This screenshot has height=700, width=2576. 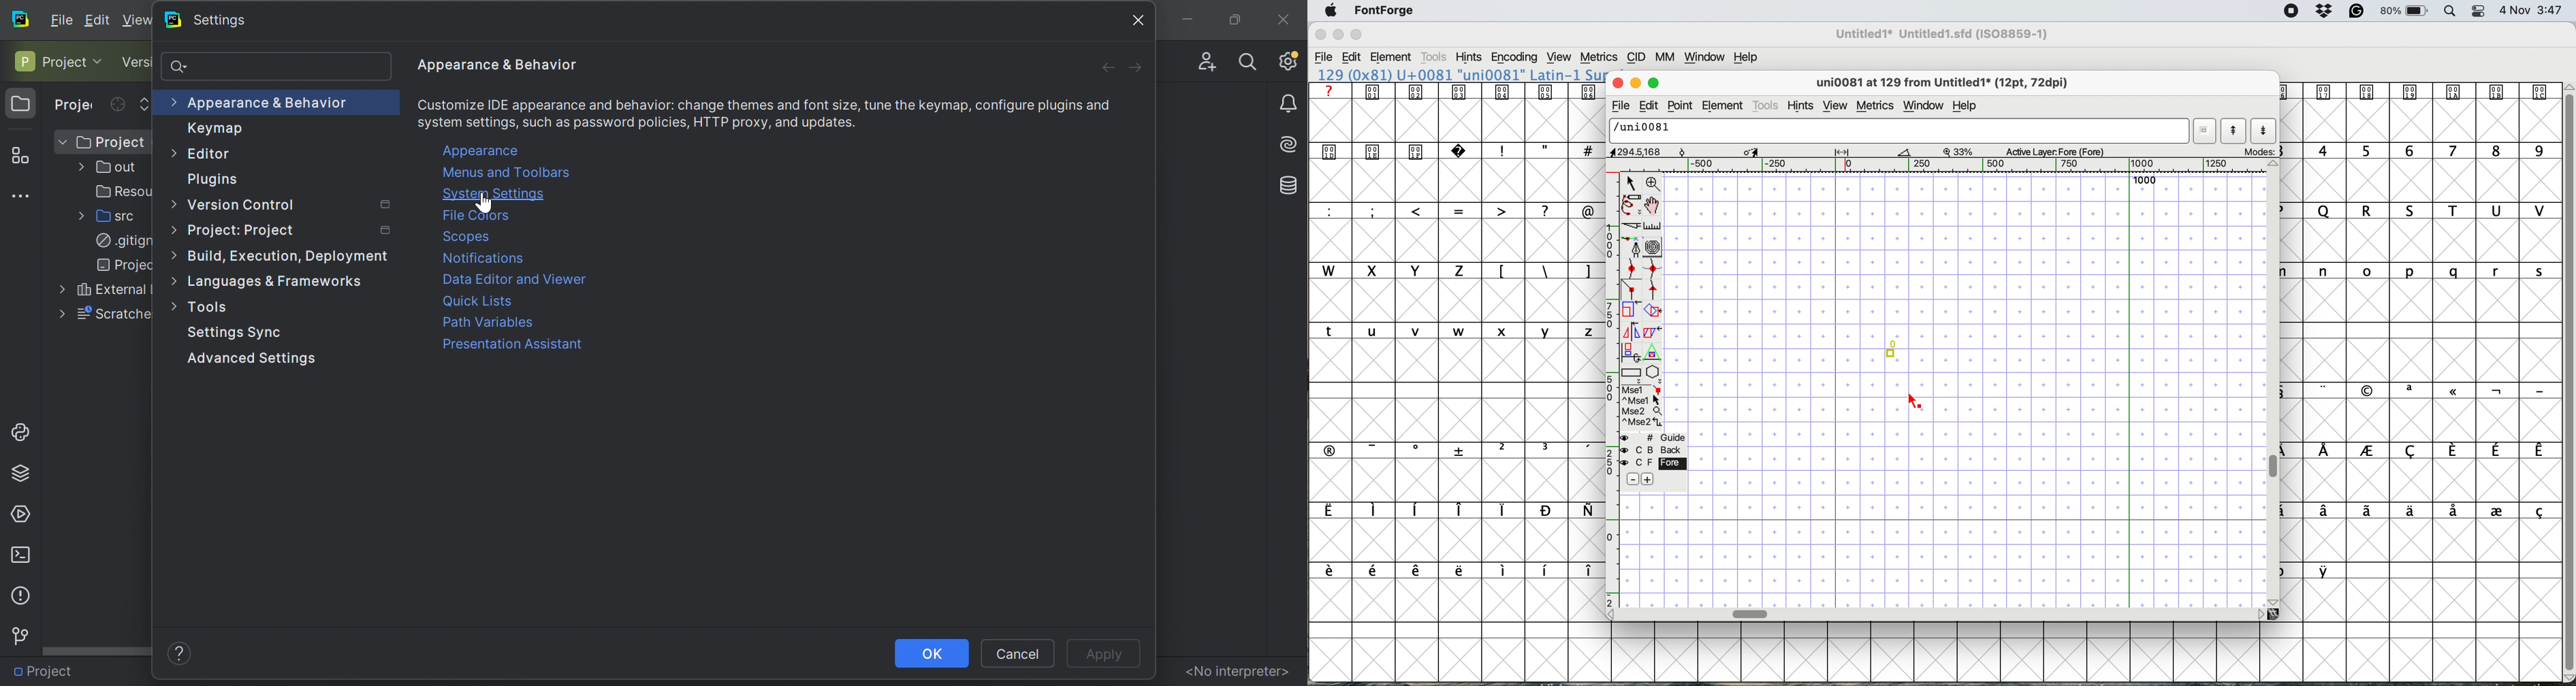 I want to click on File, so click(x=1324, y=57).